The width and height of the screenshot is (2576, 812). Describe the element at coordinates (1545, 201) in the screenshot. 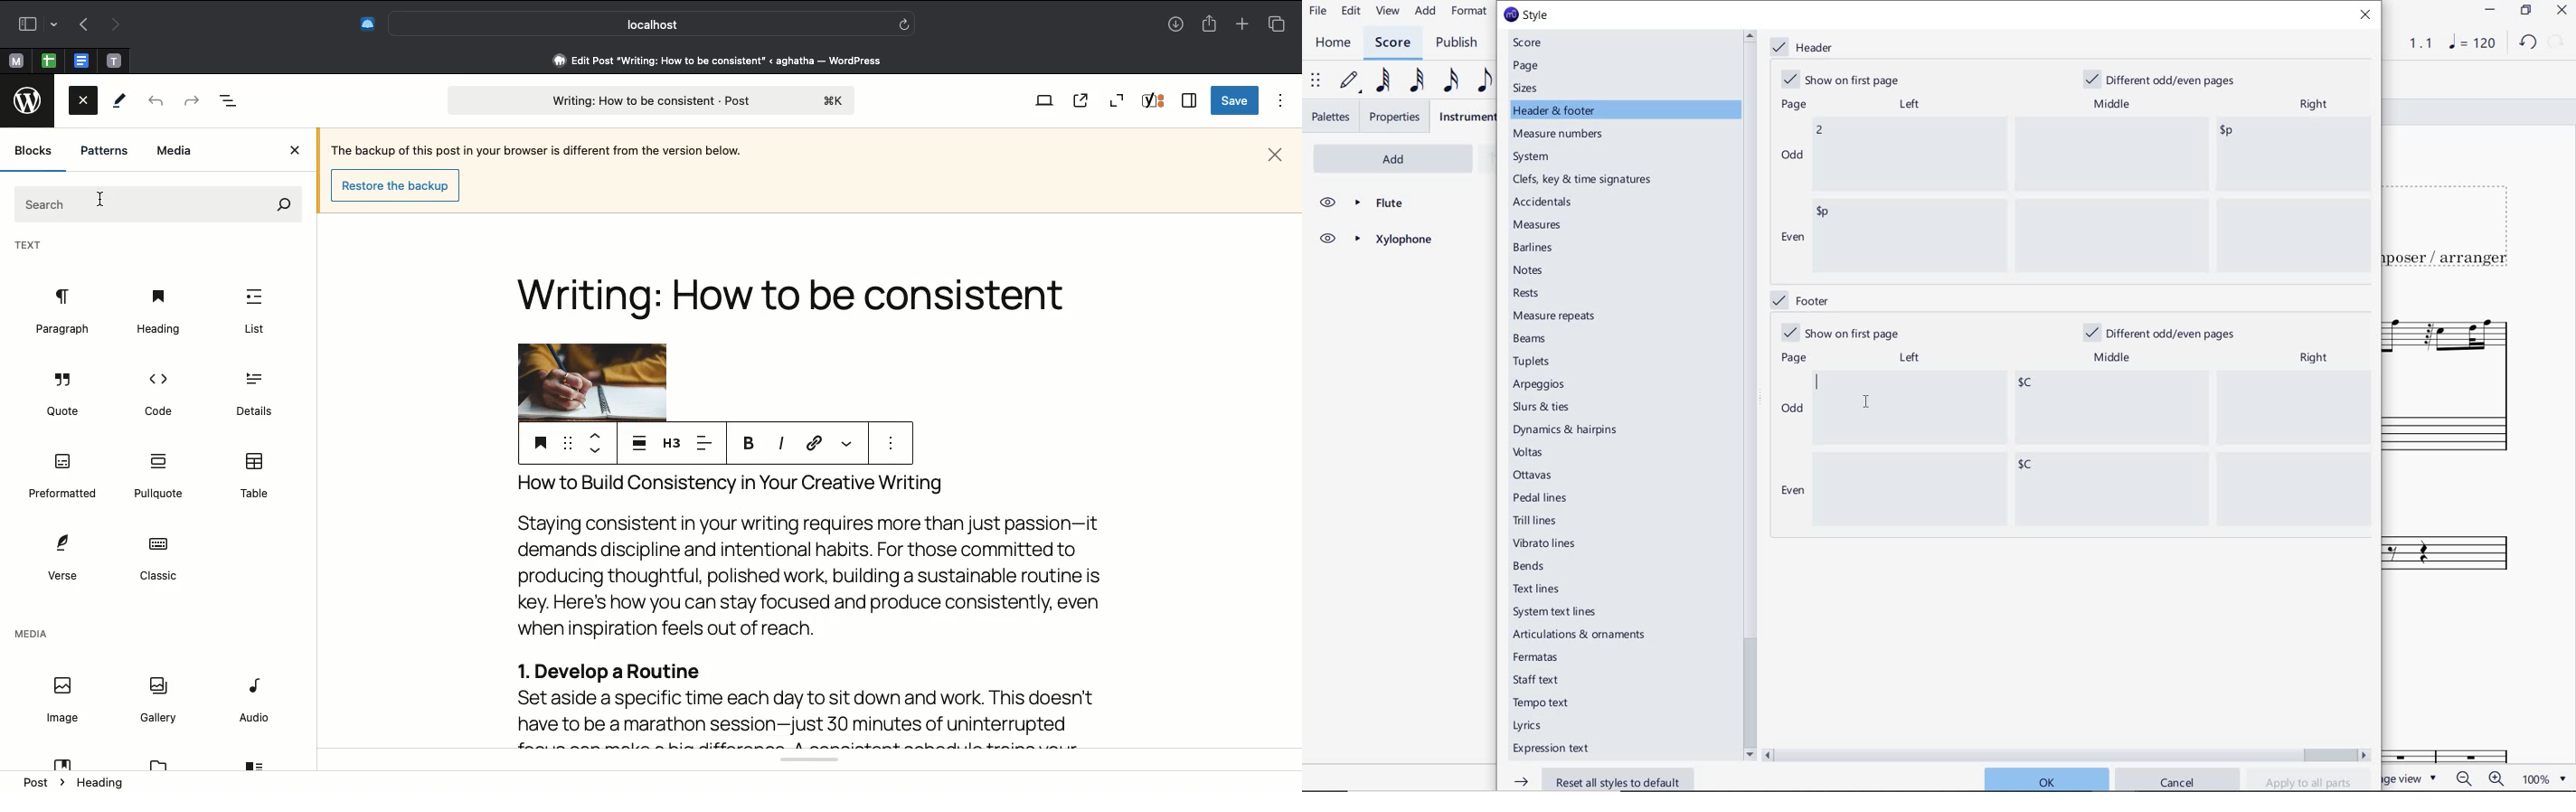

I see `accidentals` at that location.